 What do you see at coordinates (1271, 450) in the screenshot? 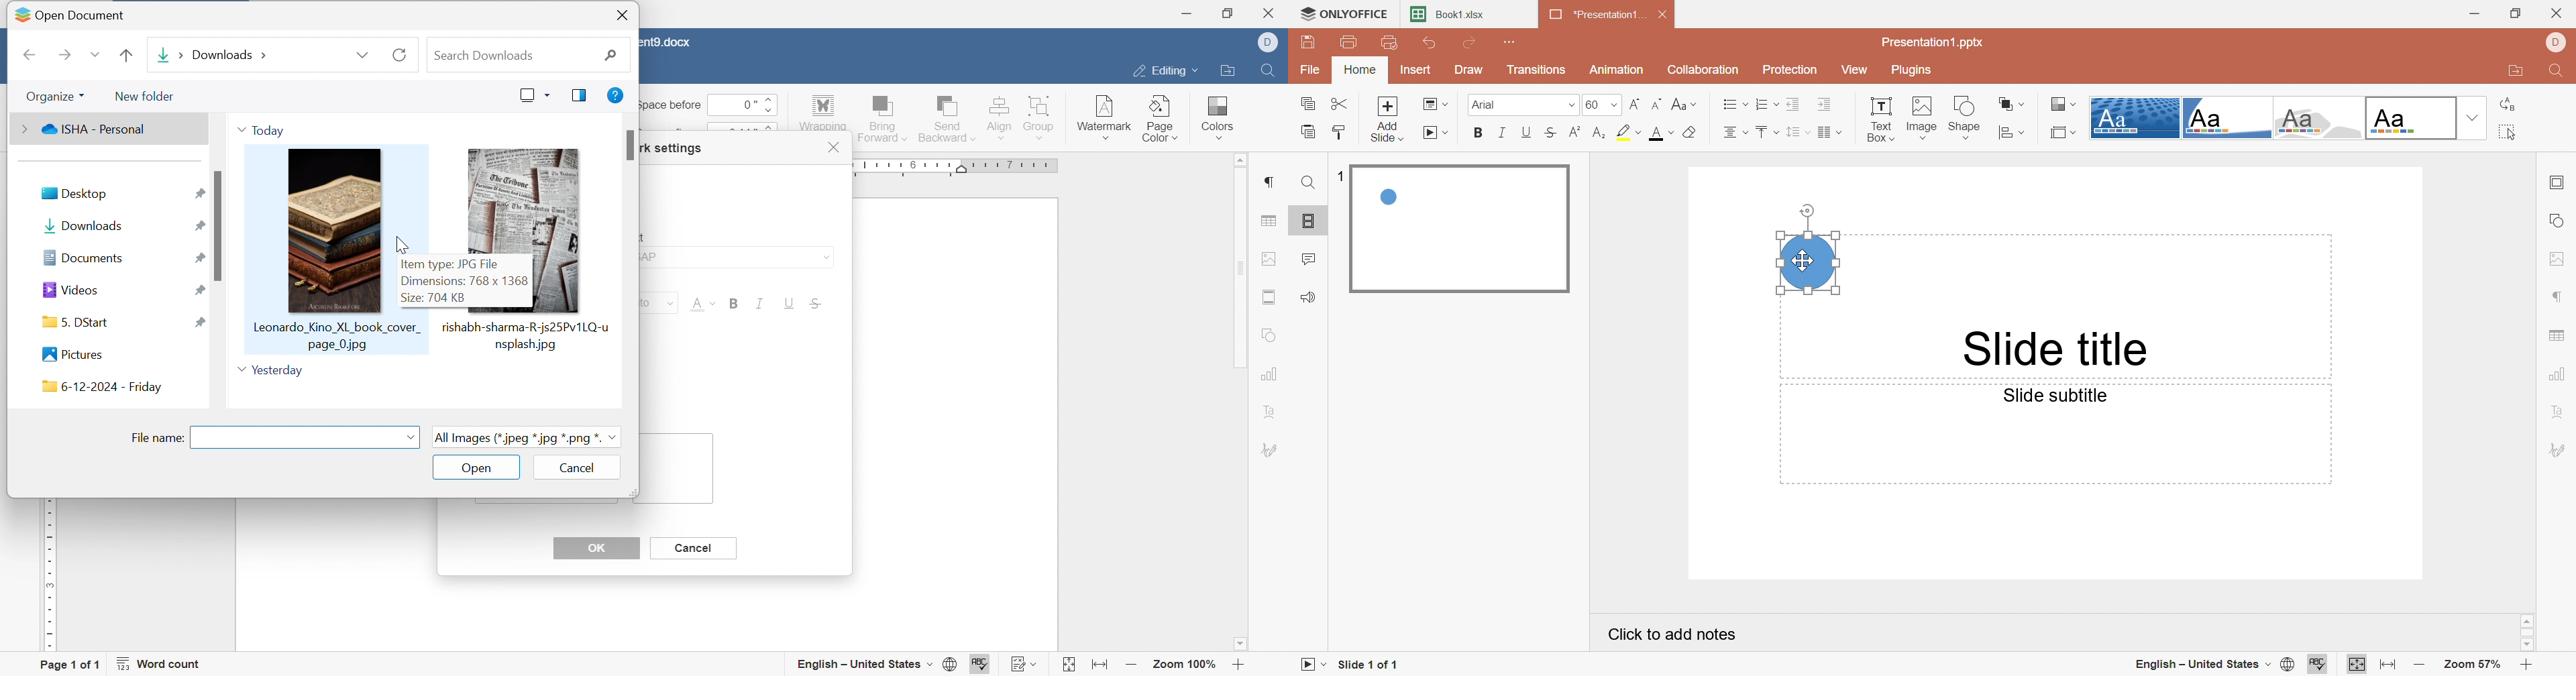
I see `signature settings` at bounding box center [1271, 450].